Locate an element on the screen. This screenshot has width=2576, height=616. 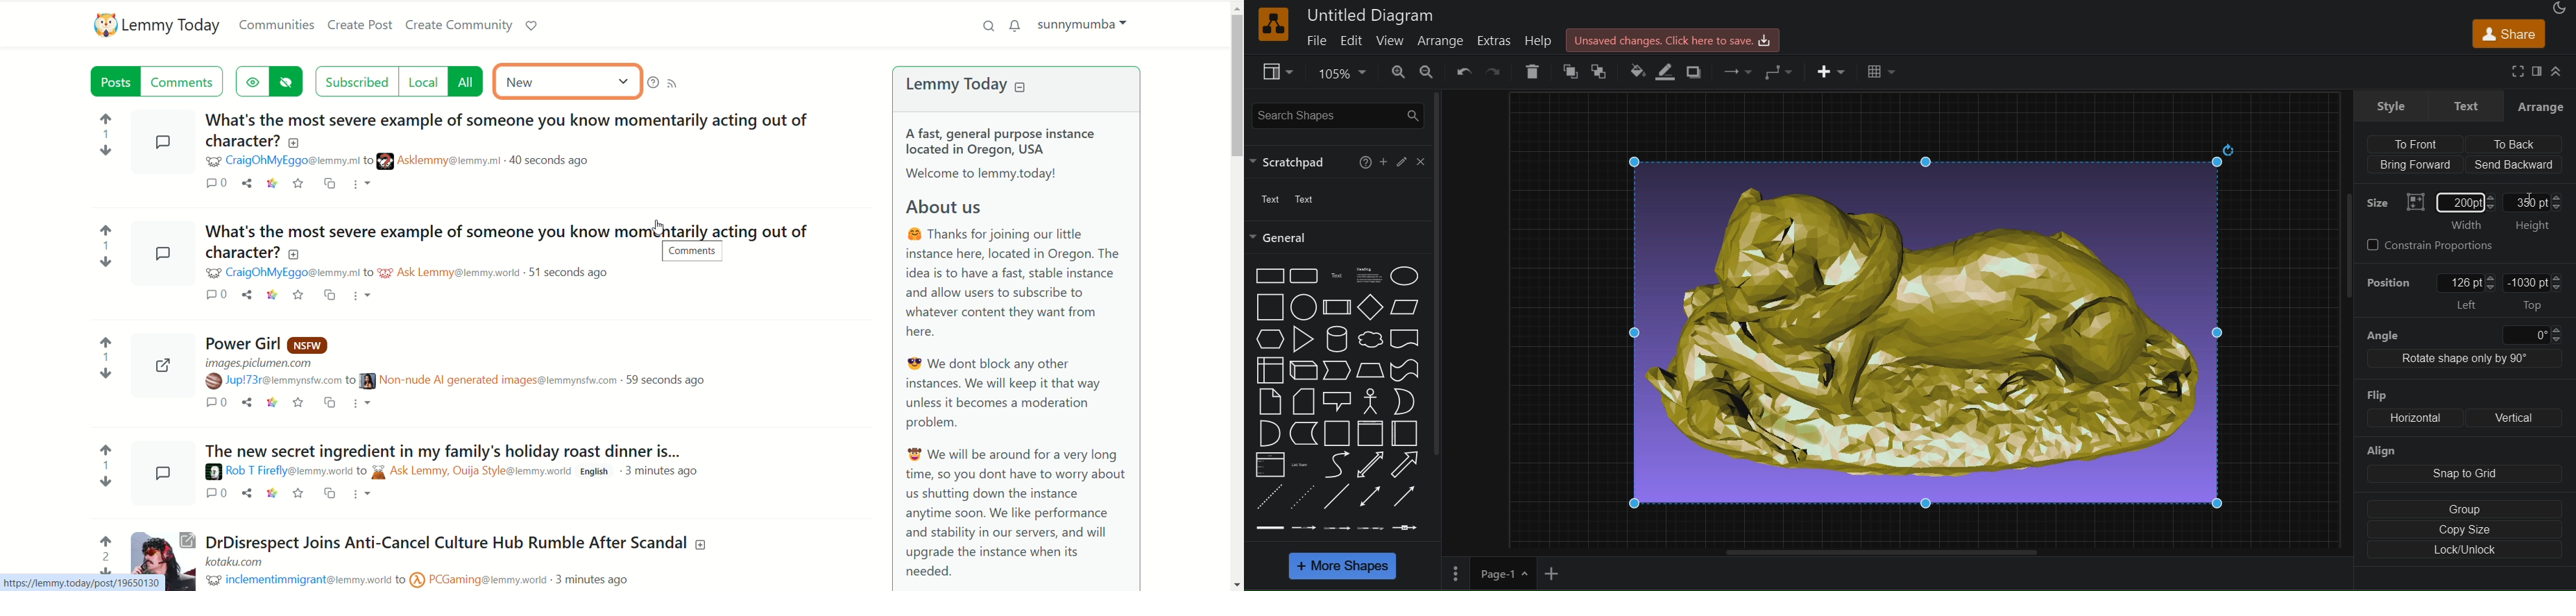
align to front is located at coordinates (2423, 143).